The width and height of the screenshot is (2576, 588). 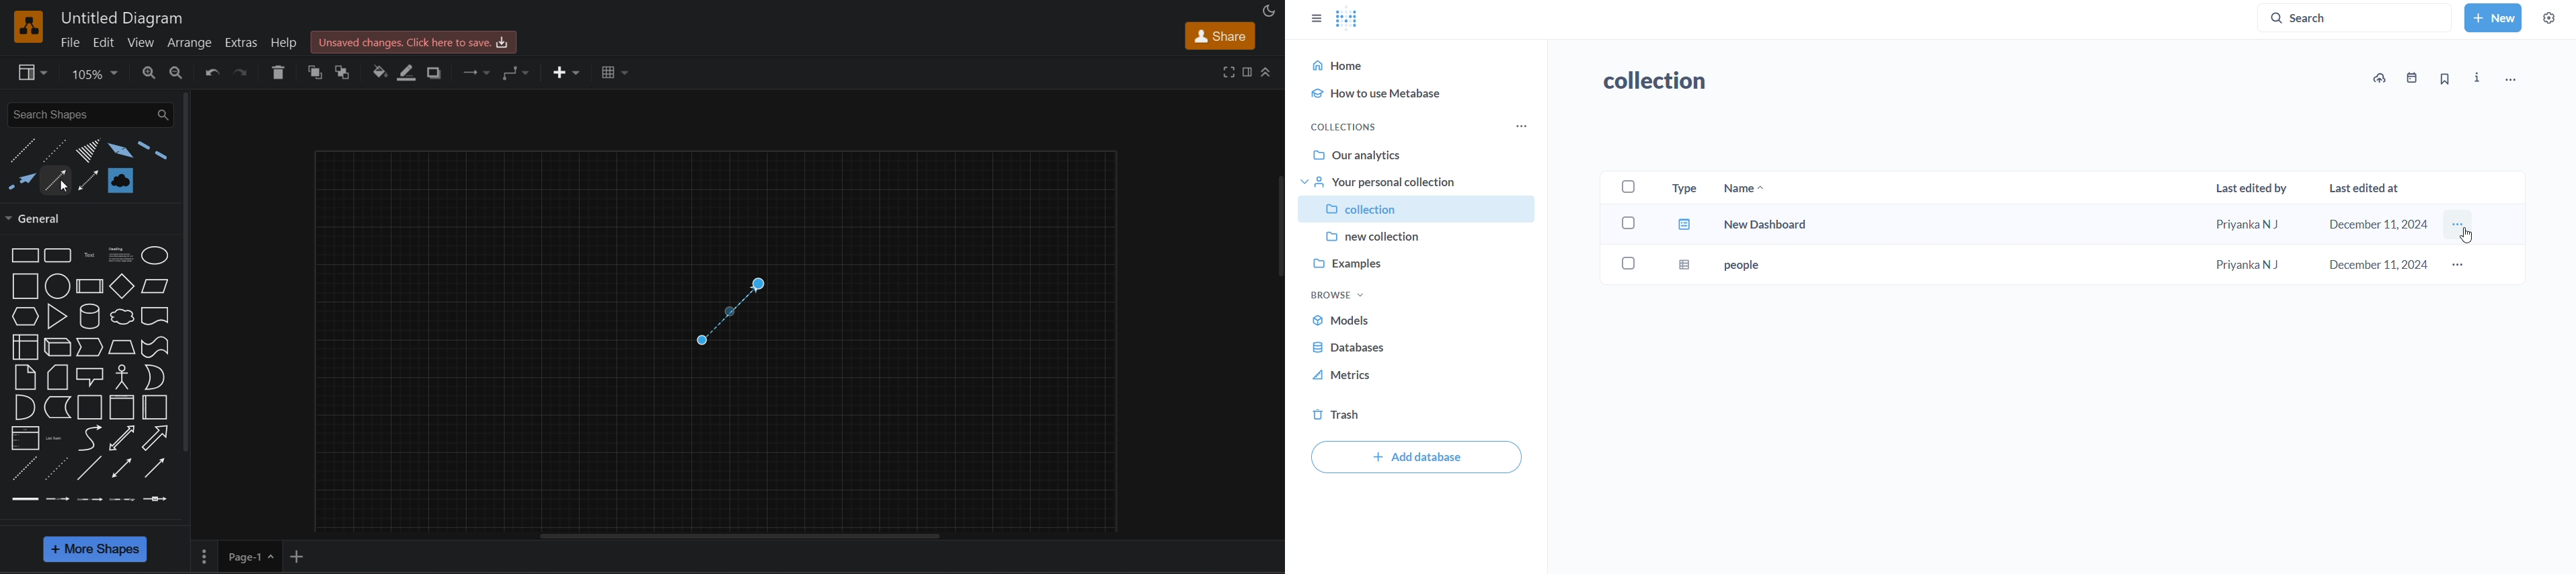 What do you see at coordinates (1249, 72) in the screenshot?
I see `format` at bounding box center [1249, 72].